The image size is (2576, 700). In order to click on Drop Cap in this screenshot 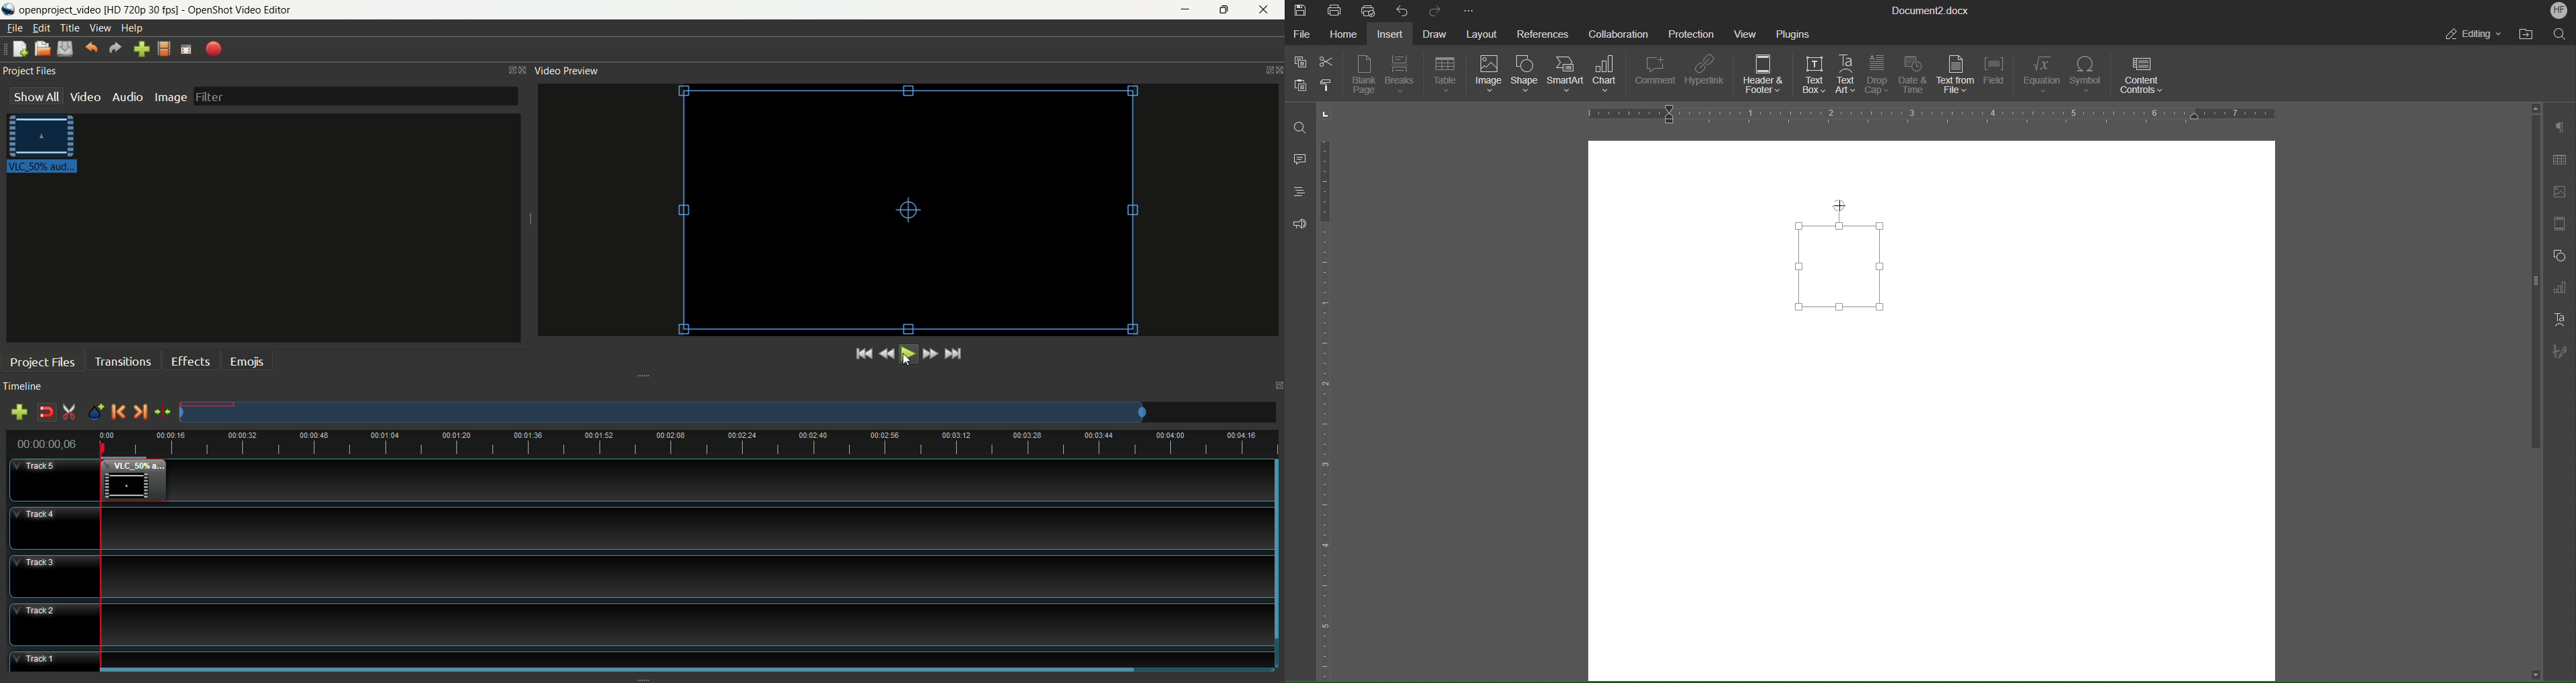, I will do `click(1877, 75)`.